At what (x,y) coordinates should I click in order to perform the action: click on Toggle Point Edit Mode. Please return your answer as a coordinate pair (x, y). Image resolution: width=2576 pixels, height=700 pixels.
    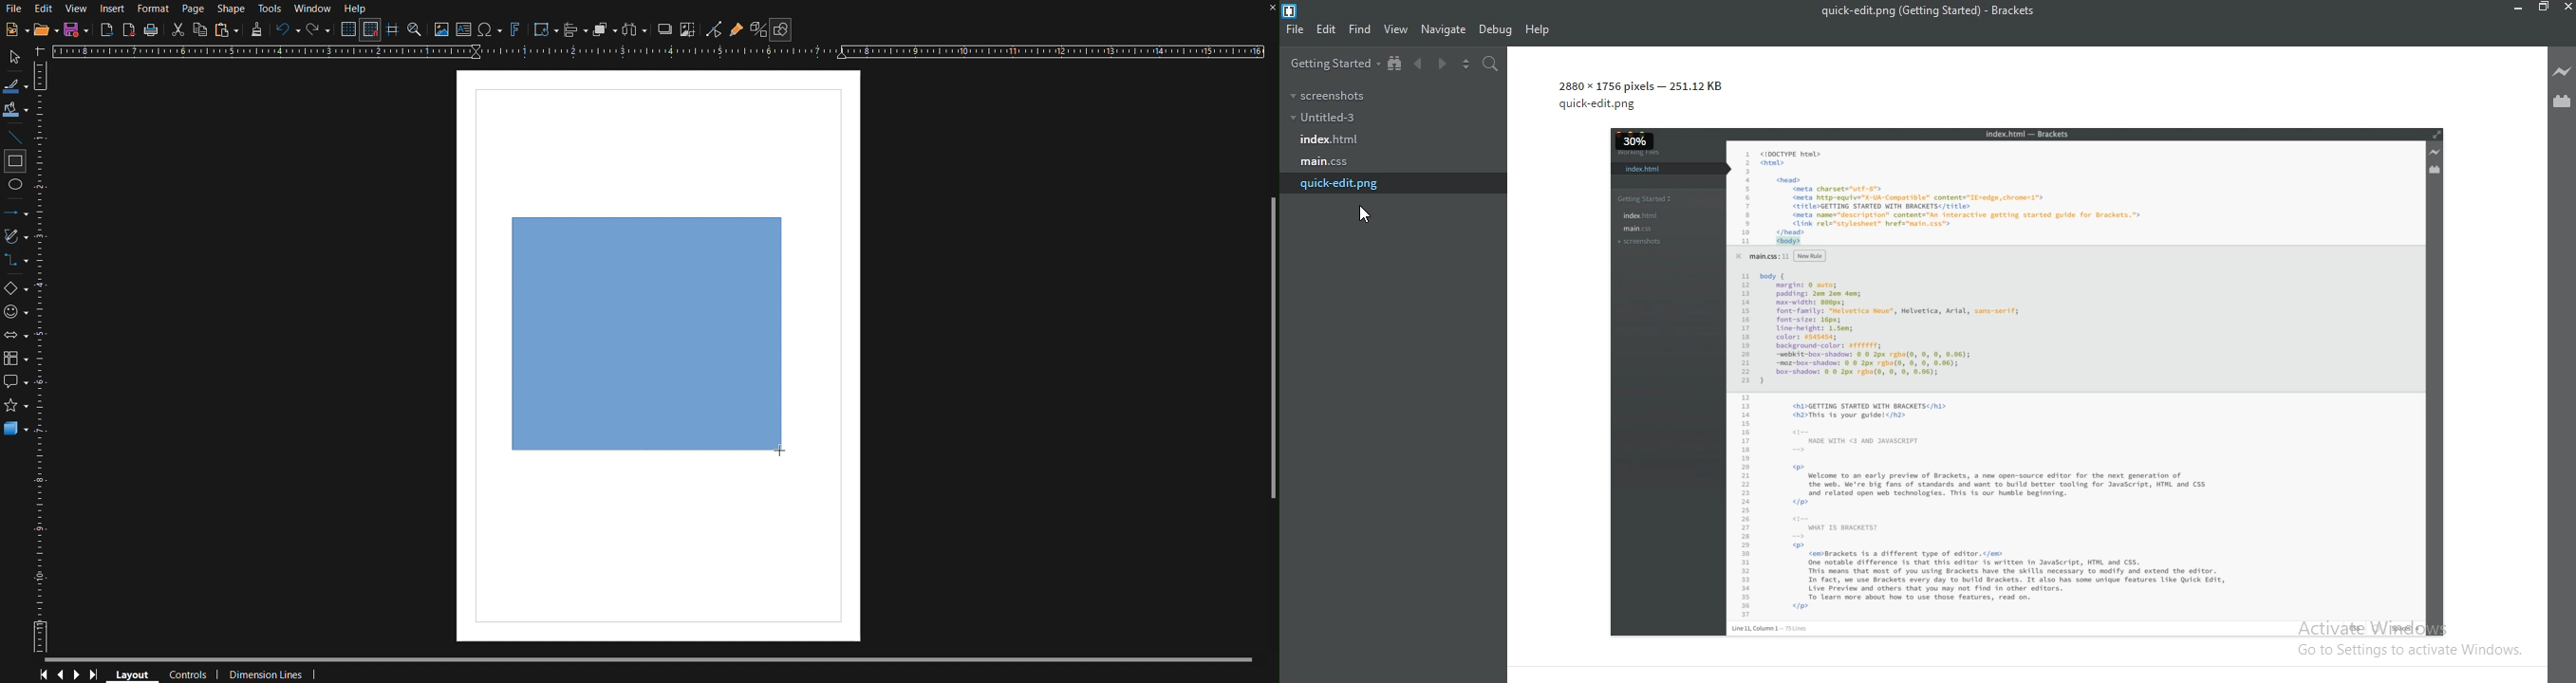
    Looking at the image, I should click on (714, 29).